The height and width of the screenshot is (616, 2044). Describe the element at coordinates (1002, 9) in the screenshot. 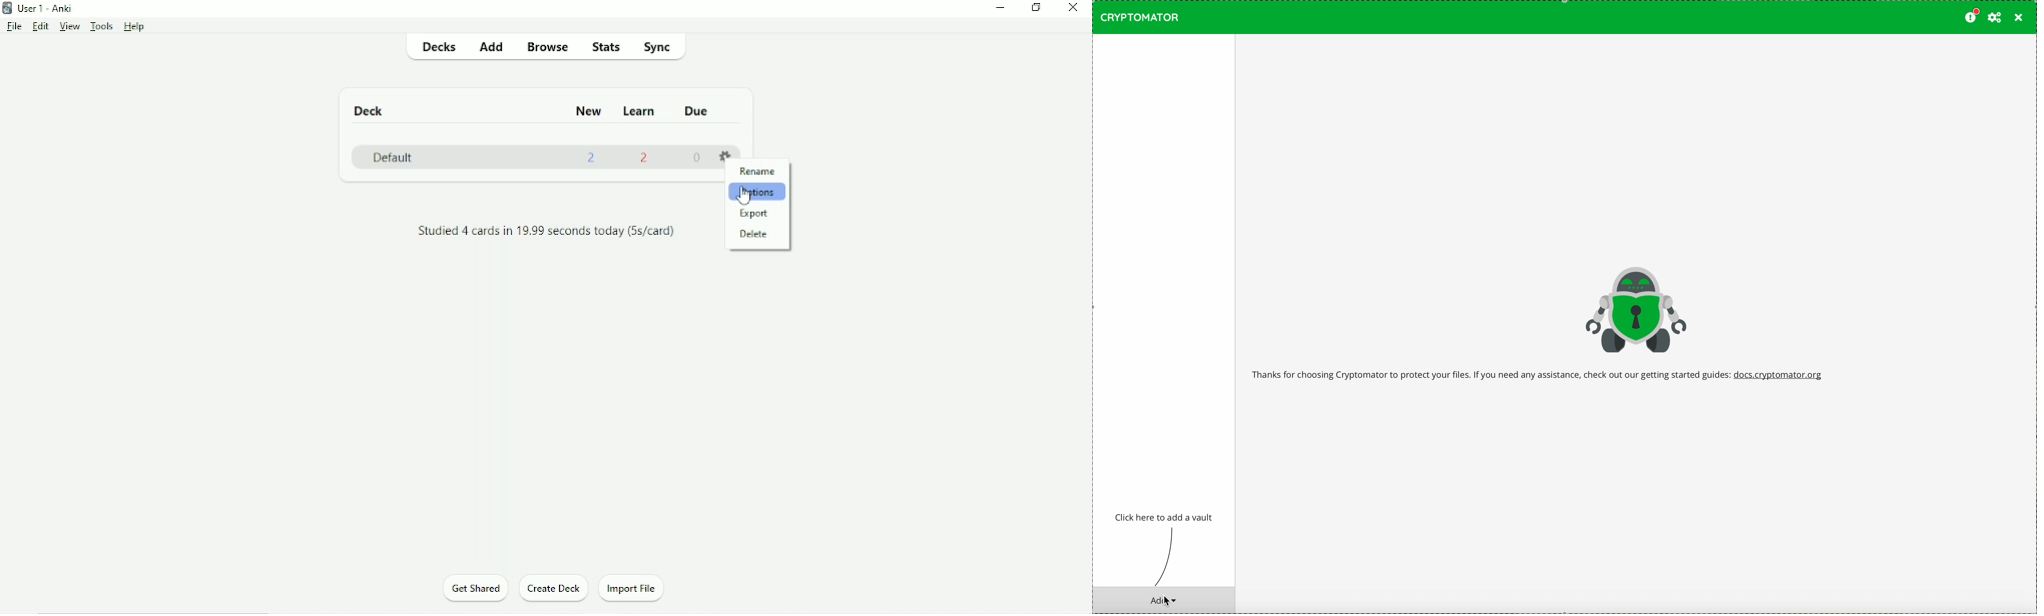

I see `Minimize` at that location.